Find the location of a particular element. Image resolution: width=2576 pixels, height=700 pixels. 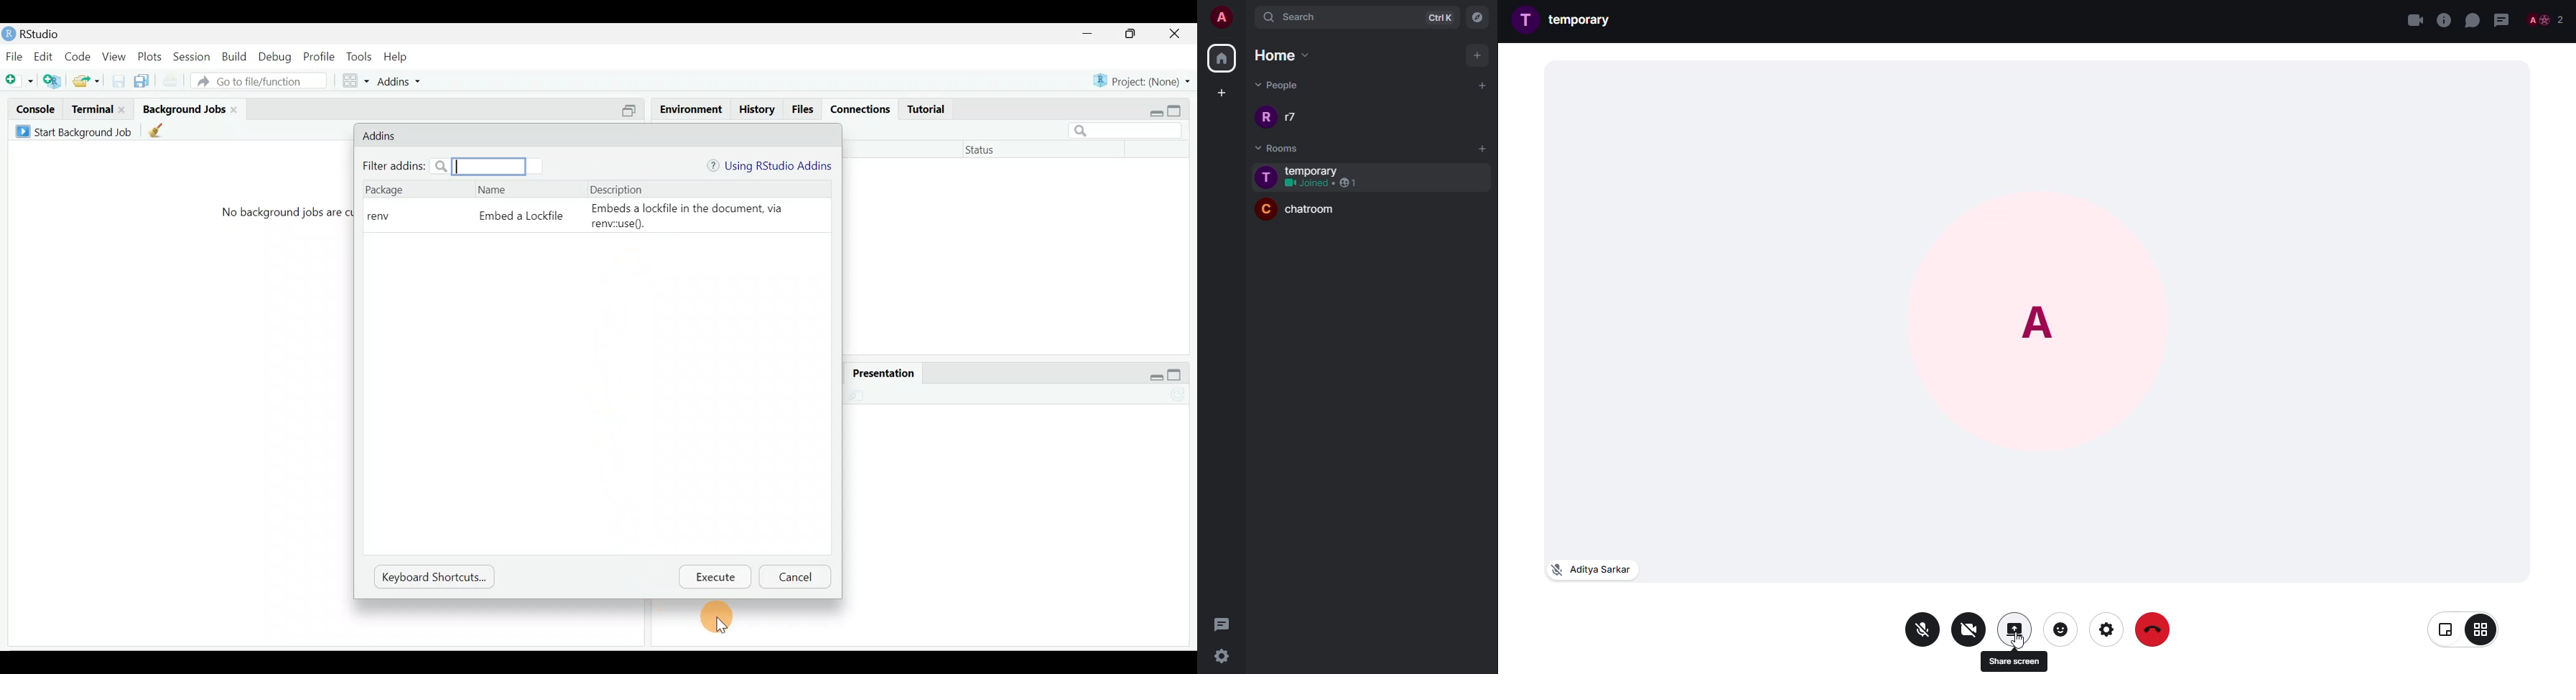

Present in an external web browser is located at coordinates (695, 396).